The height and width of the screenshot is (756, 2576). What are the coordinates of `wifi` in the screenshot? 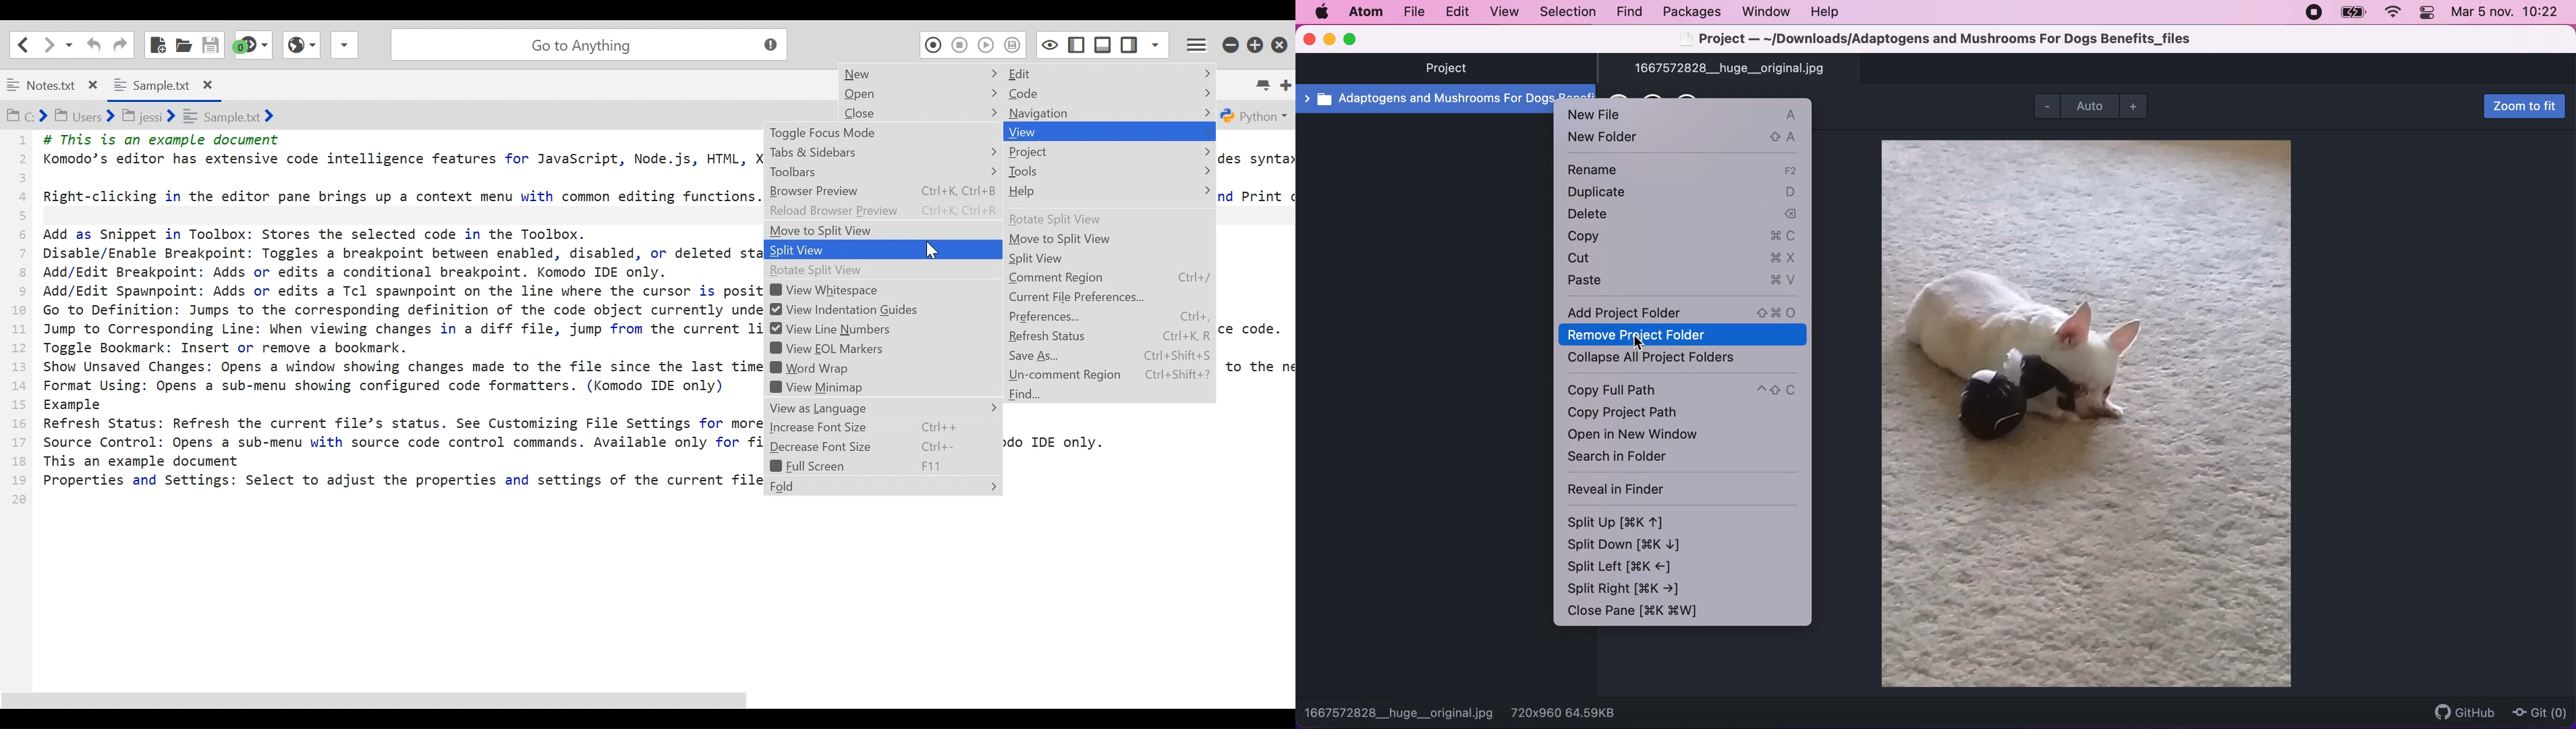 It's located at (2393, 13).